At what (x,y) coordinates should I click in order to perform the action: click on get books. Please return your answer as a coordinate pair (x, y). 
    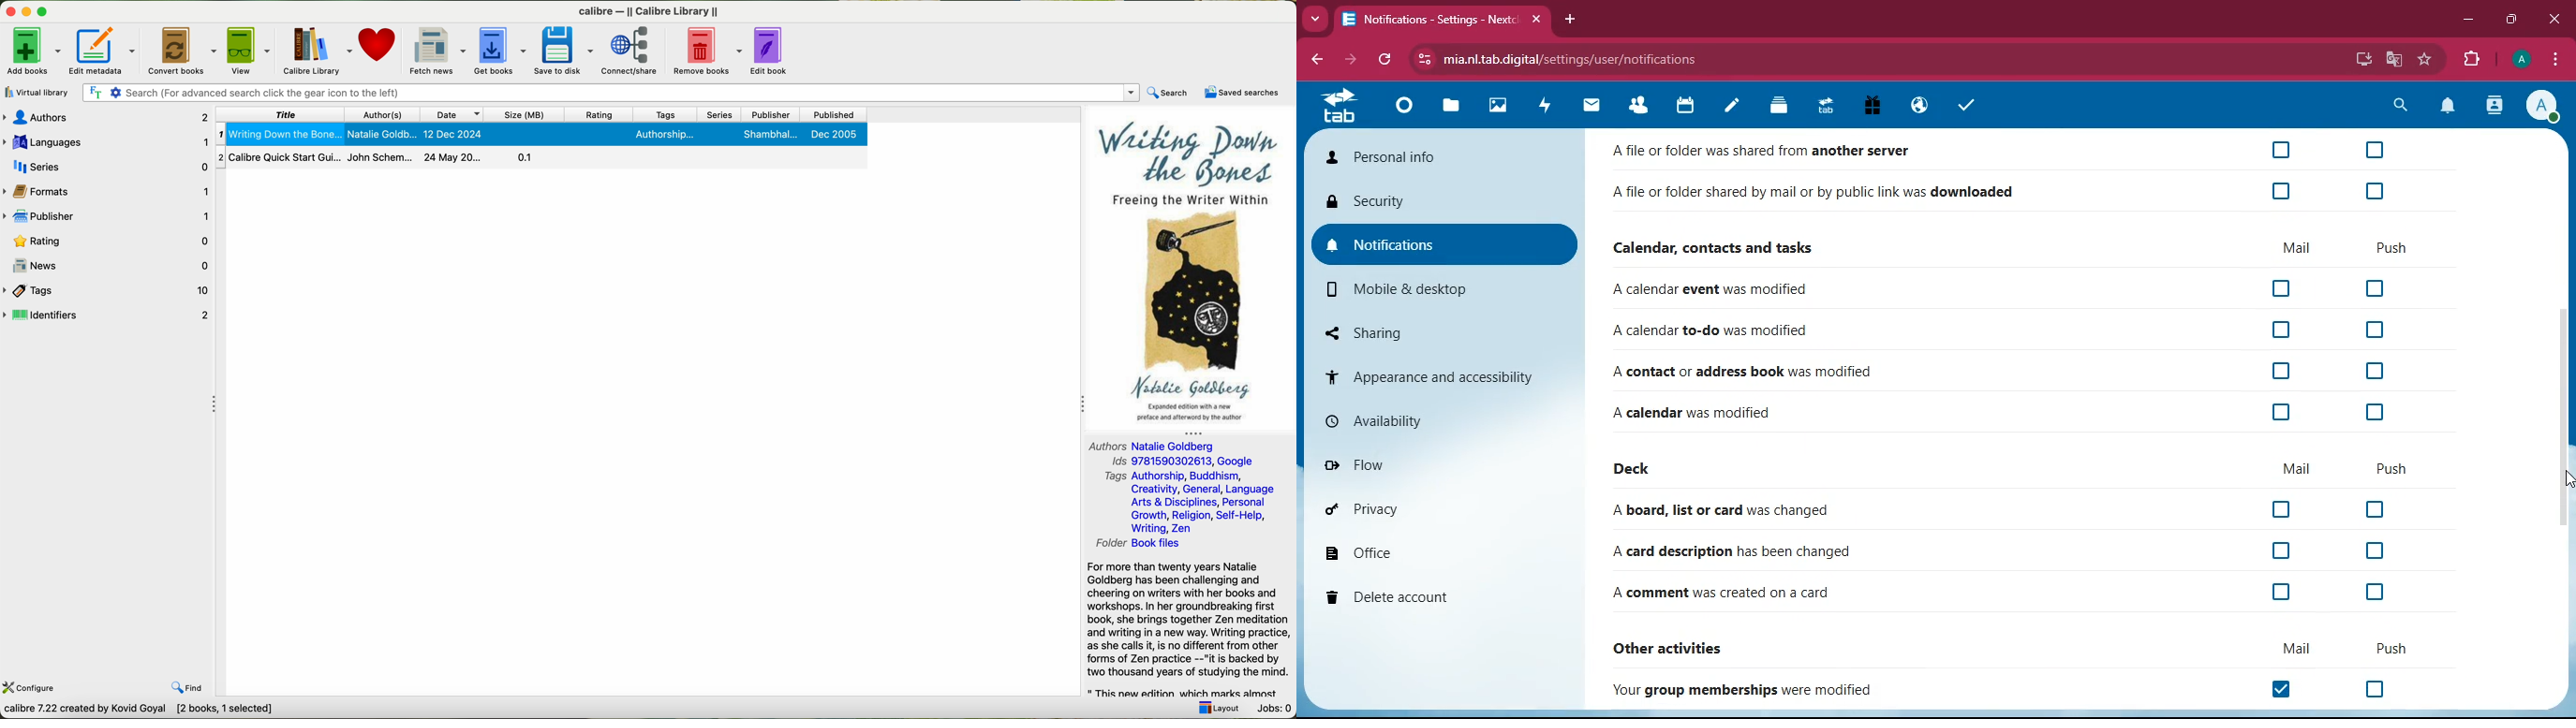
    Looking at the image, I should click on (503, 51).